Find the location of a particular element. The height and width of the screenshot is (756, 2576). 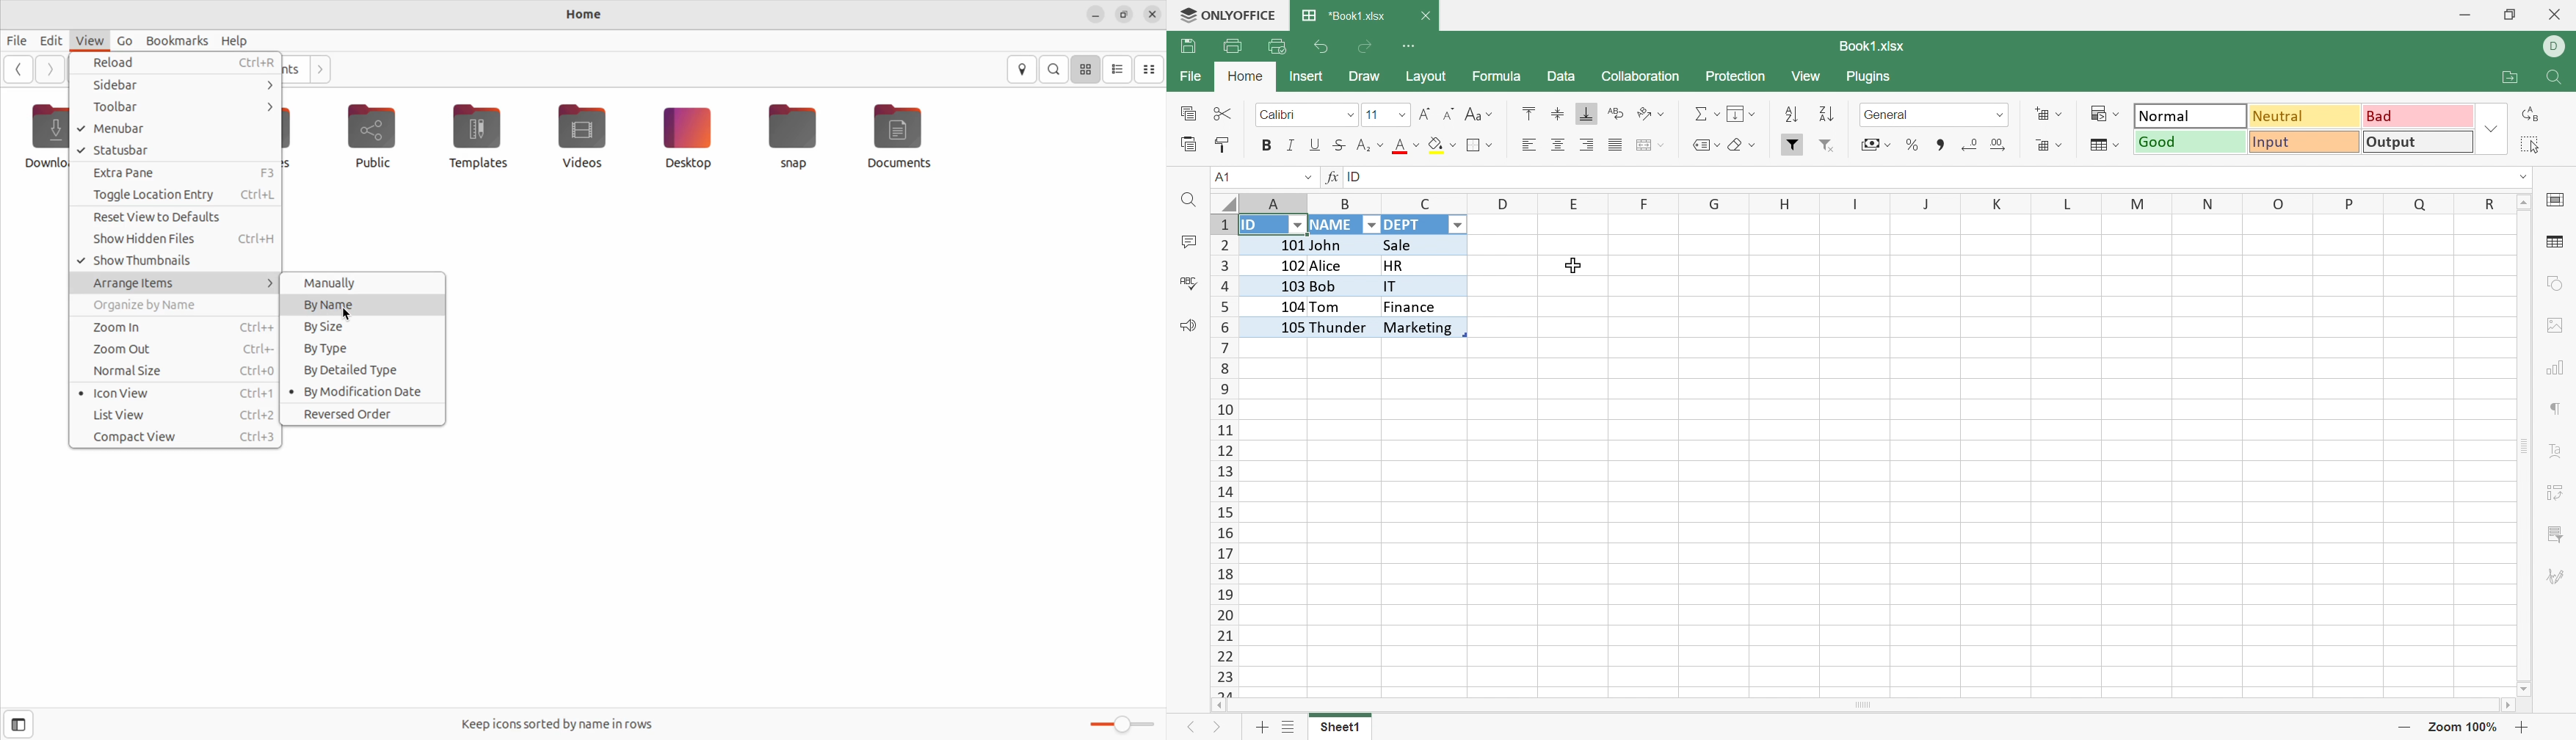

Zoom In is located at coordinates (2522, 728).